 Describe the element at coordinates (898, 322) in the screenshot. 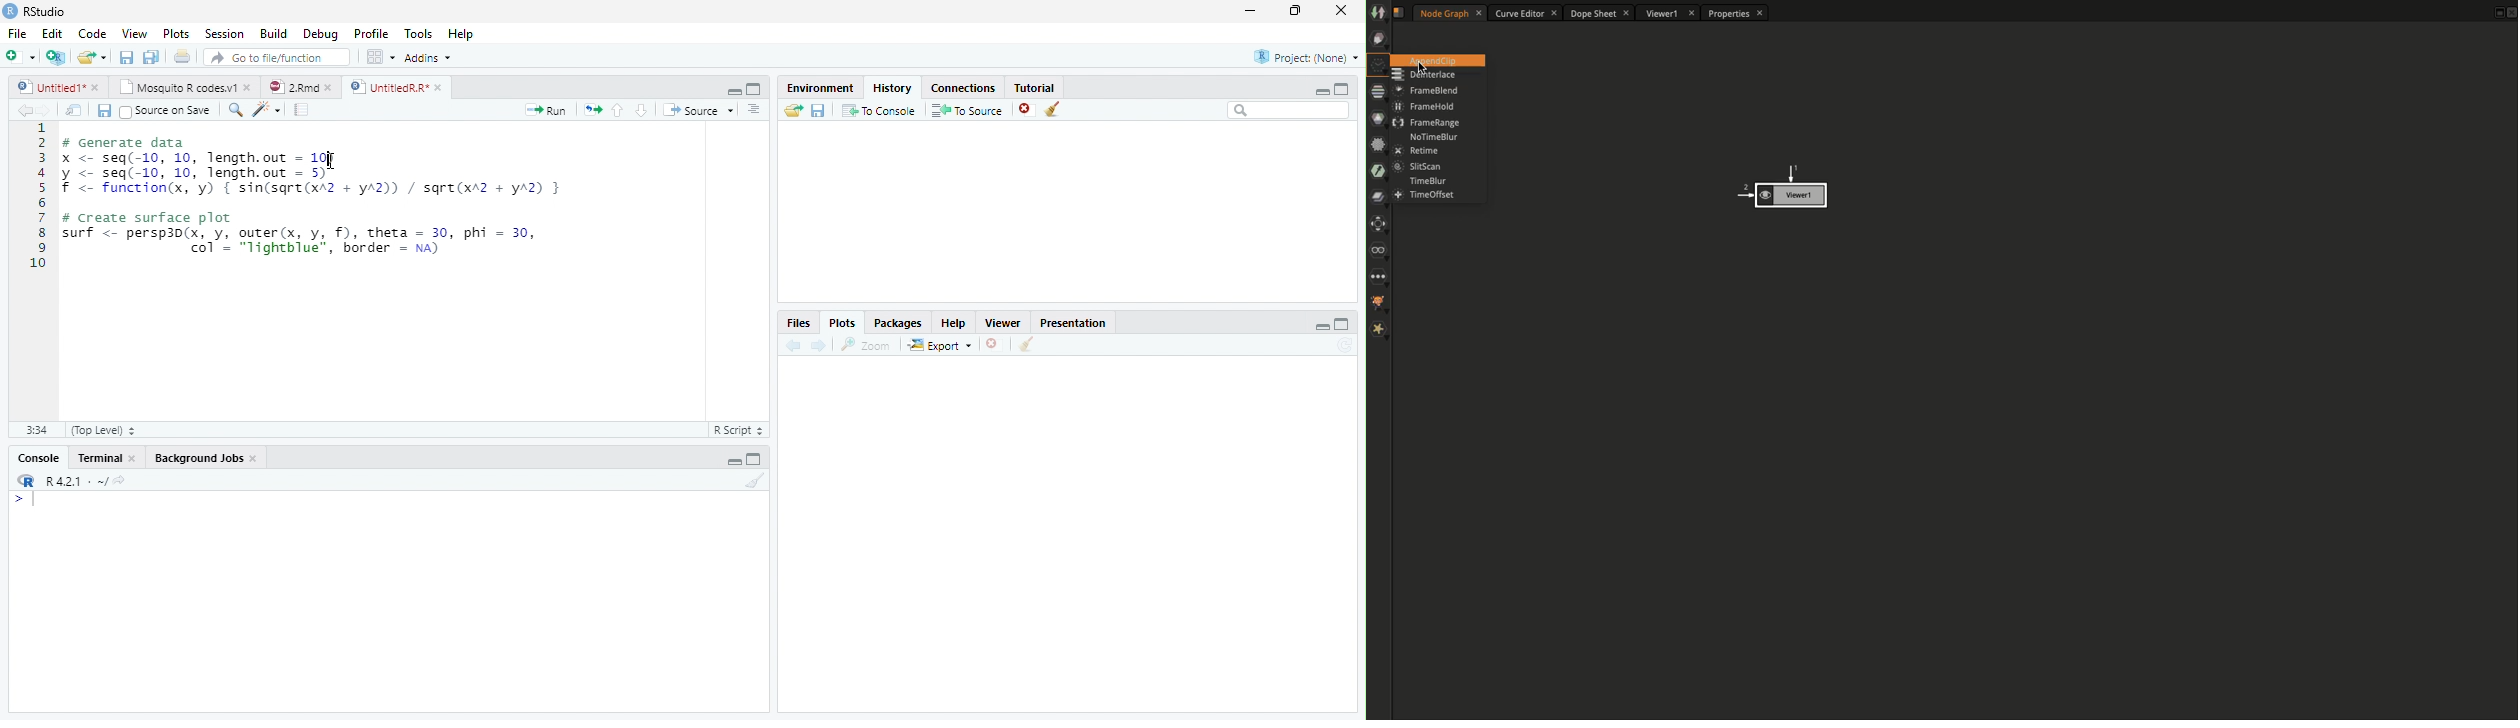

I see `Packages` at that location.